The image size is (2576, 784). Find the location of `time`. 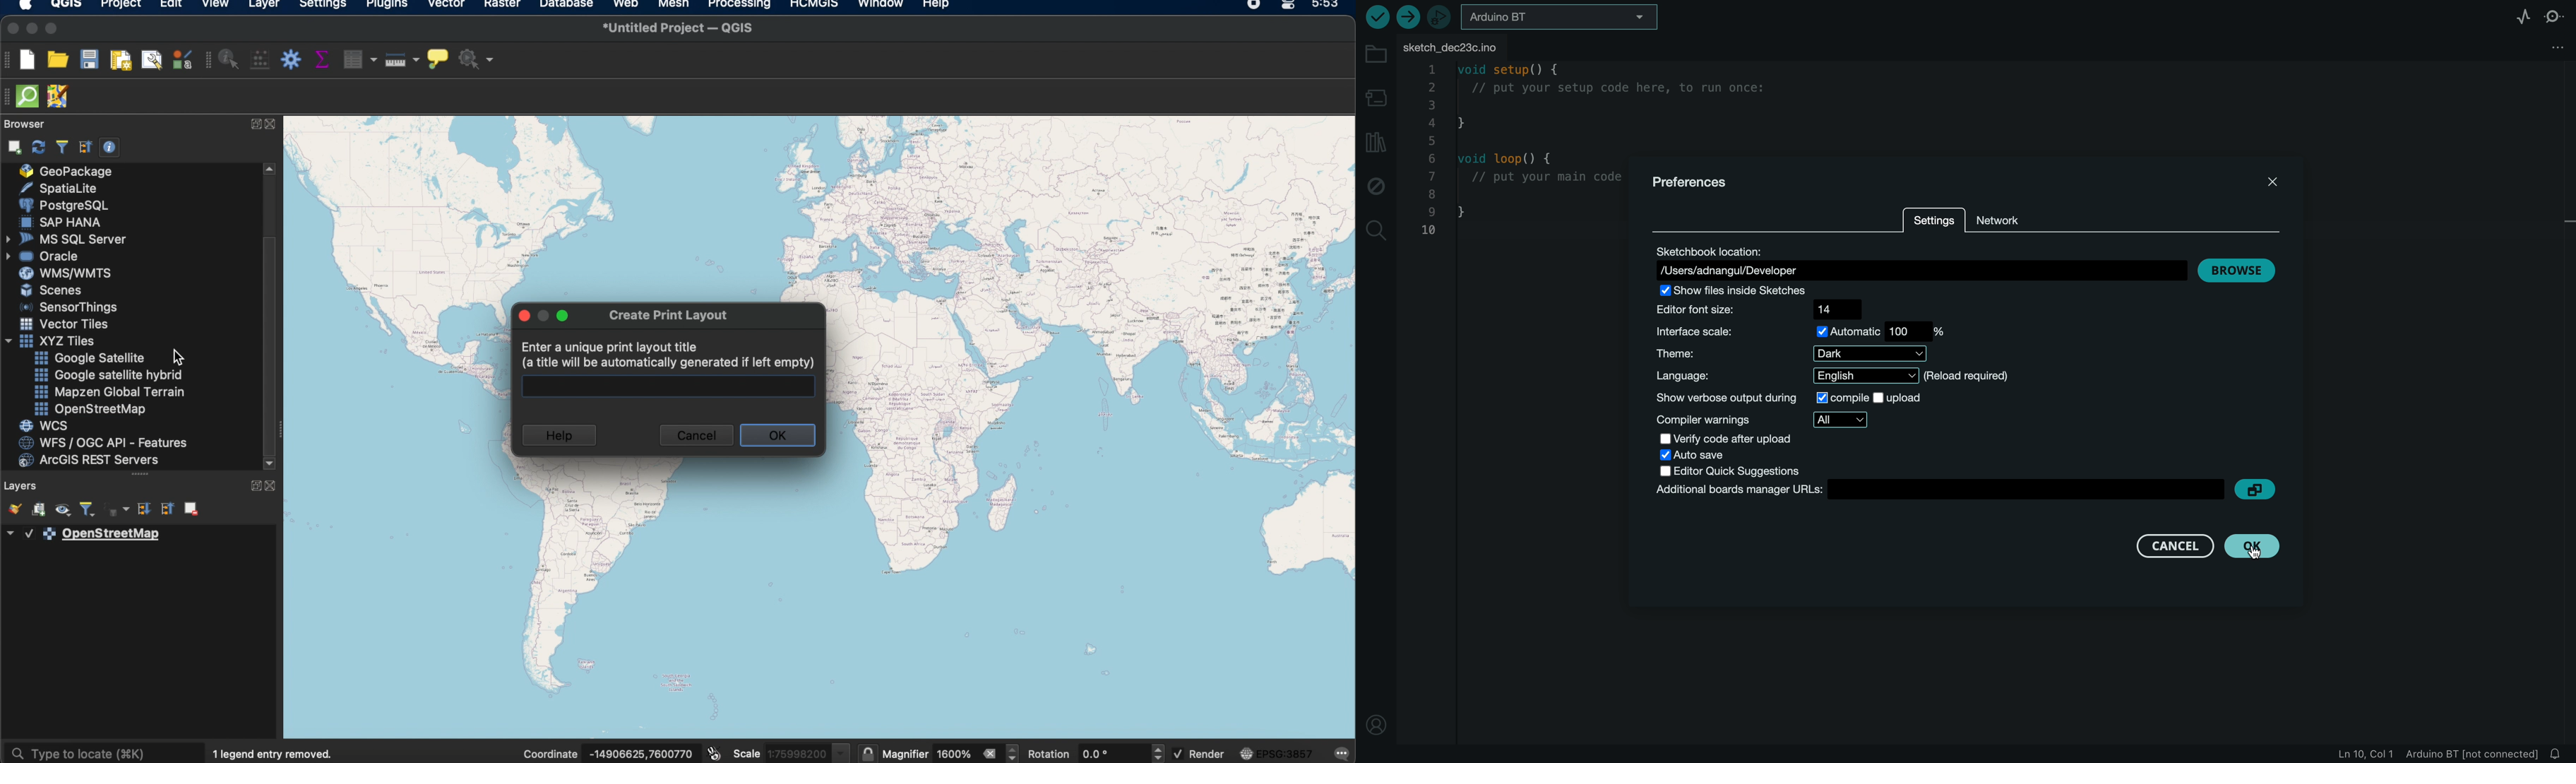

time is located at coordinates (1331, 6).